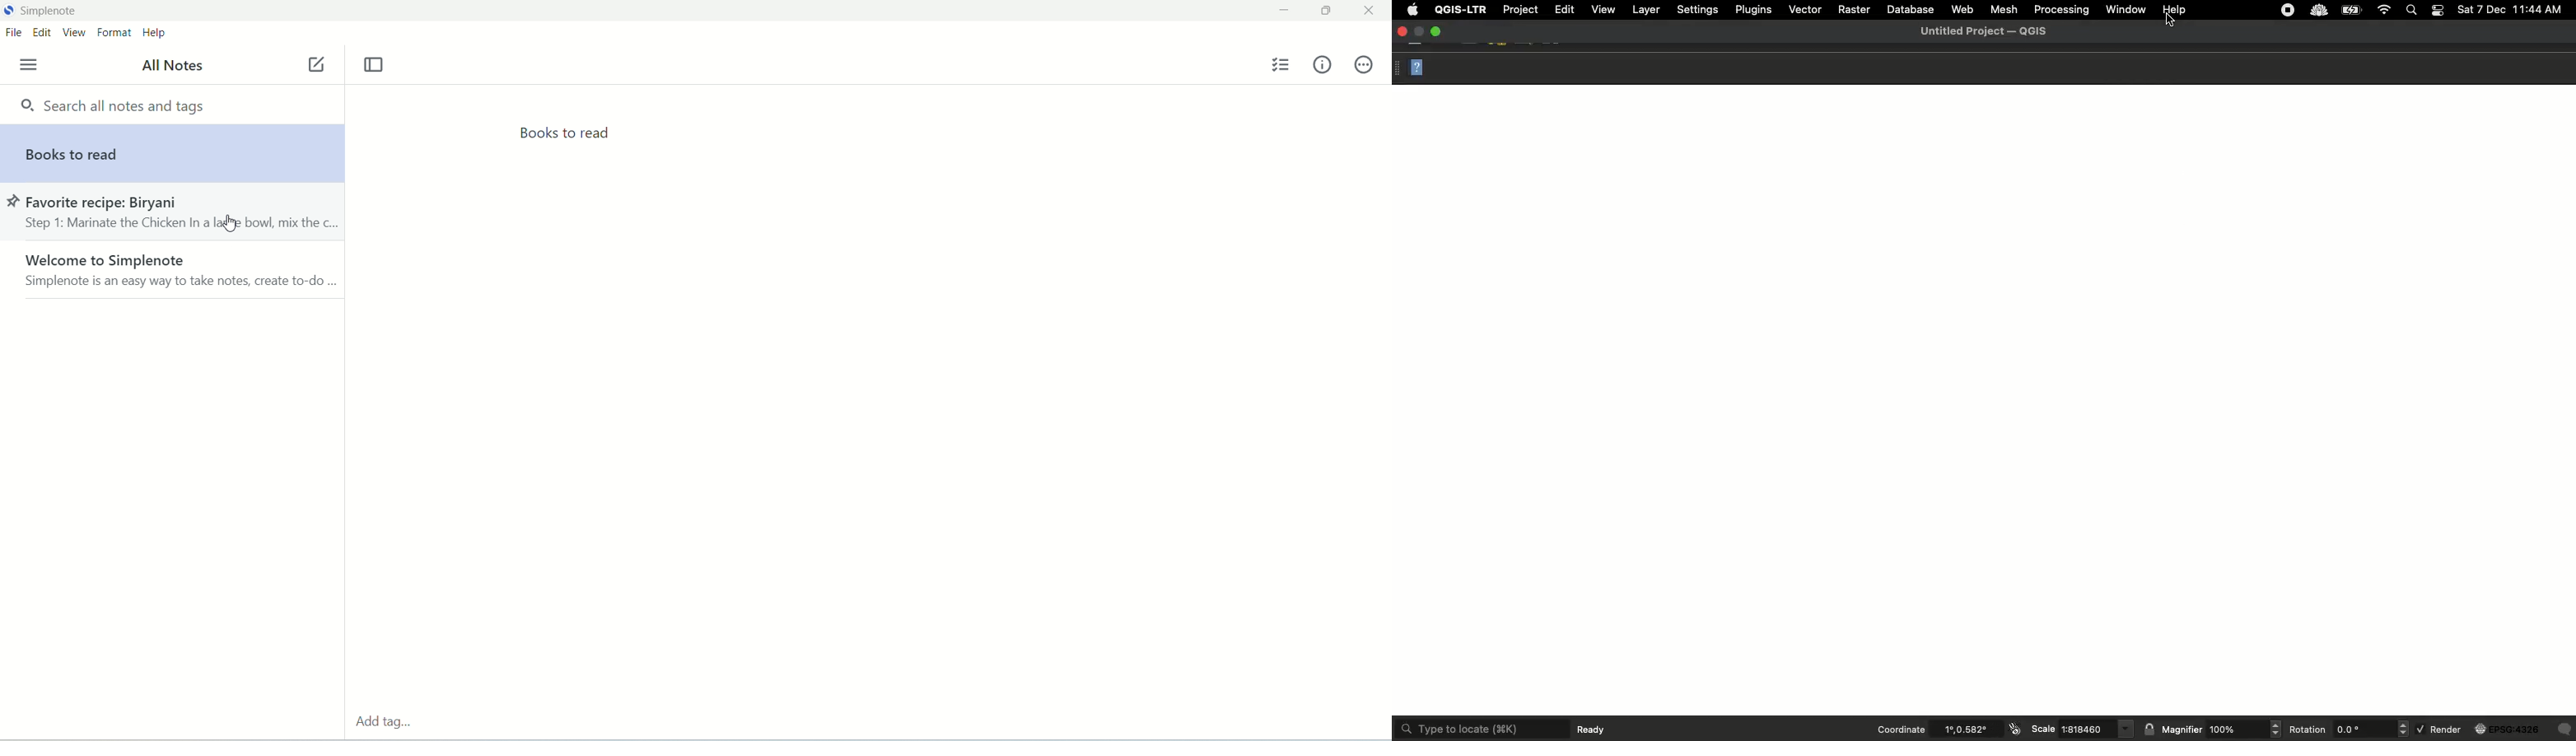 This screenshot has height=756, width=2576. I want to click on Settings, so click(1697, 8).